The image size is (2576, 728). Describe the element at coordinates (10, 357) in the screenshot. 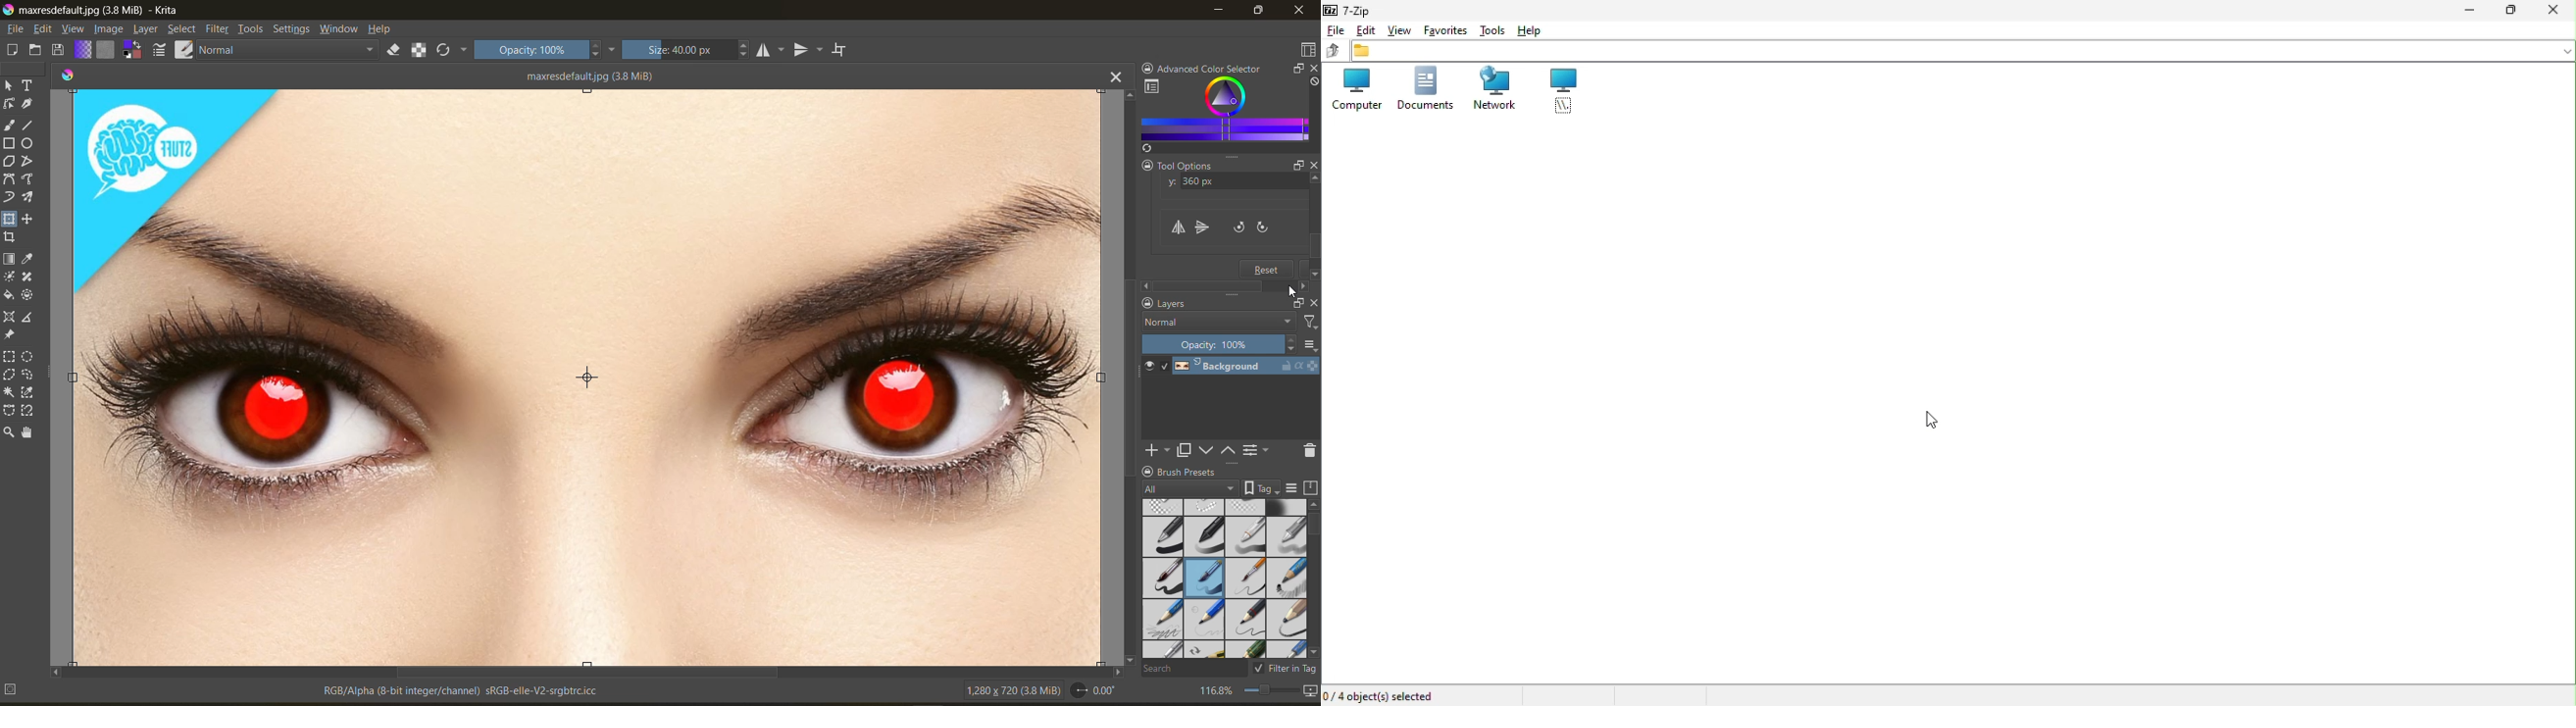

I see `tool` at that location.